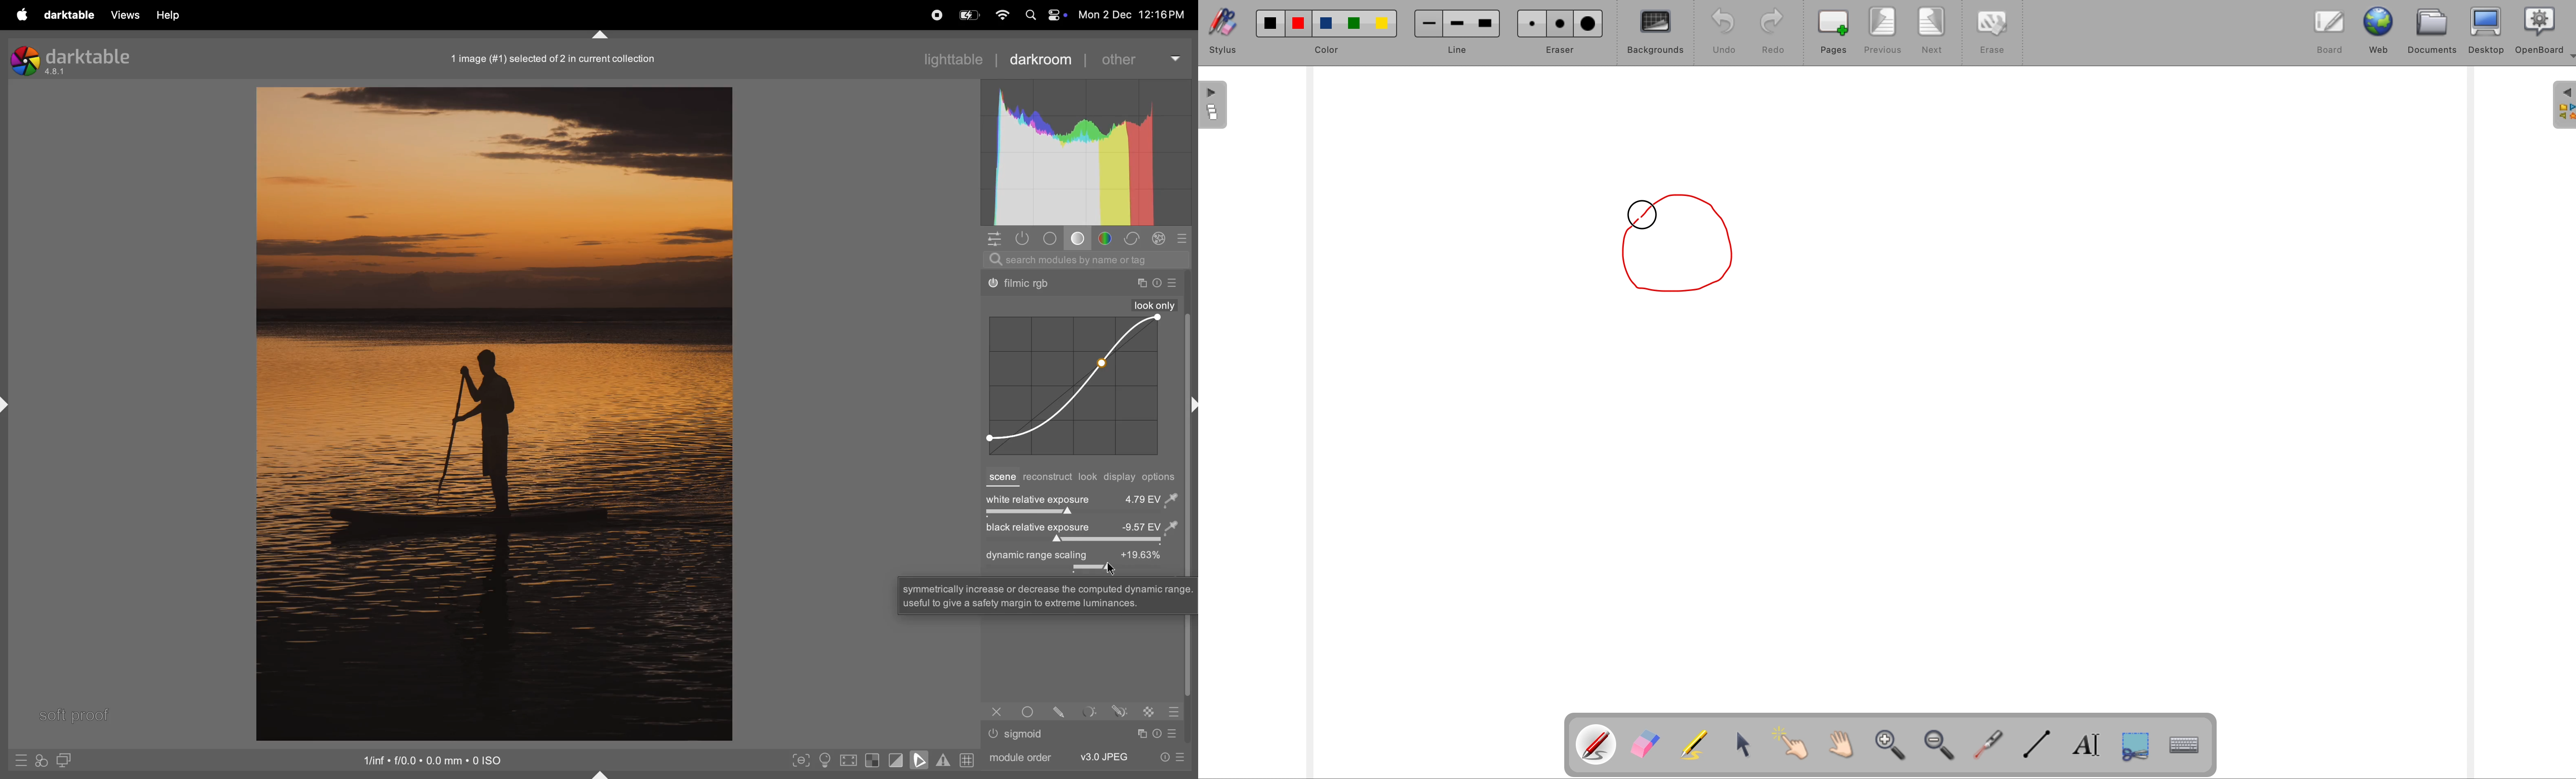 The height and width of the screenshot is (784, 2576). What do you see at coordinates (40, 761) in the screenshot?
I see `quick acess to apply your styles` at bounding box center [40, 761].